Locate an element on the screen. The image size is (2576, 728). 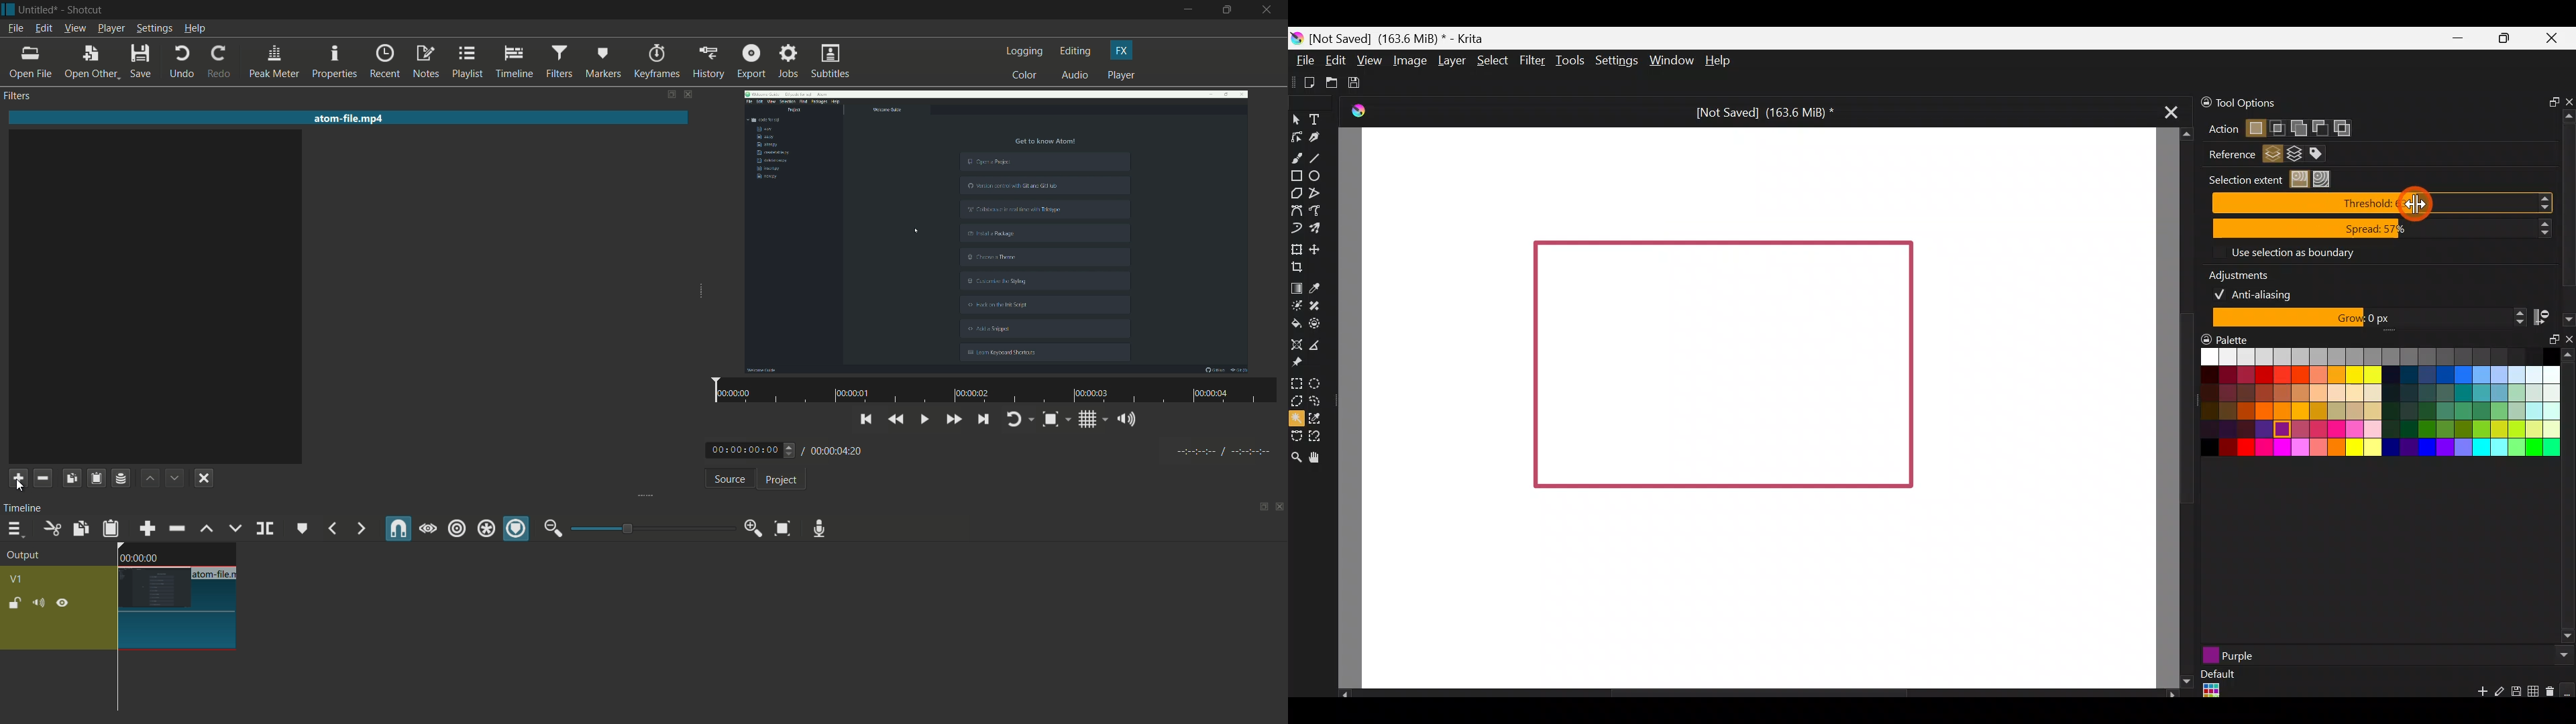
color is located at coordinates (1025, 74).